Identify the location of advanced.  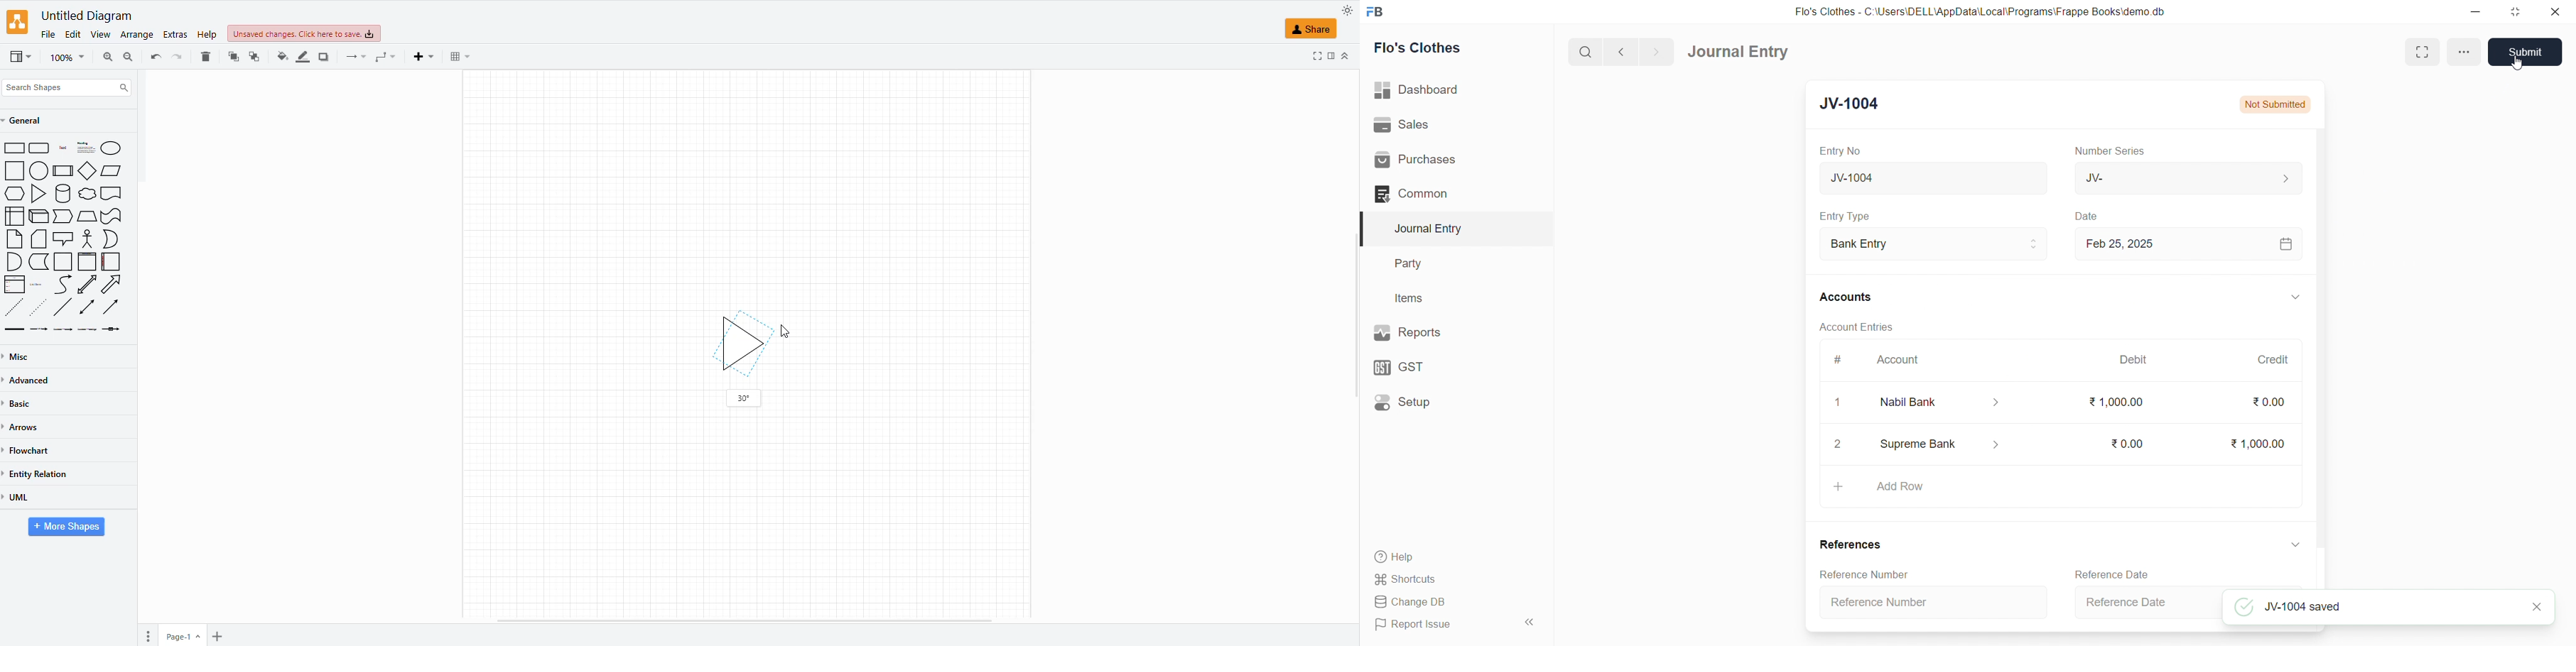
(33, 381).